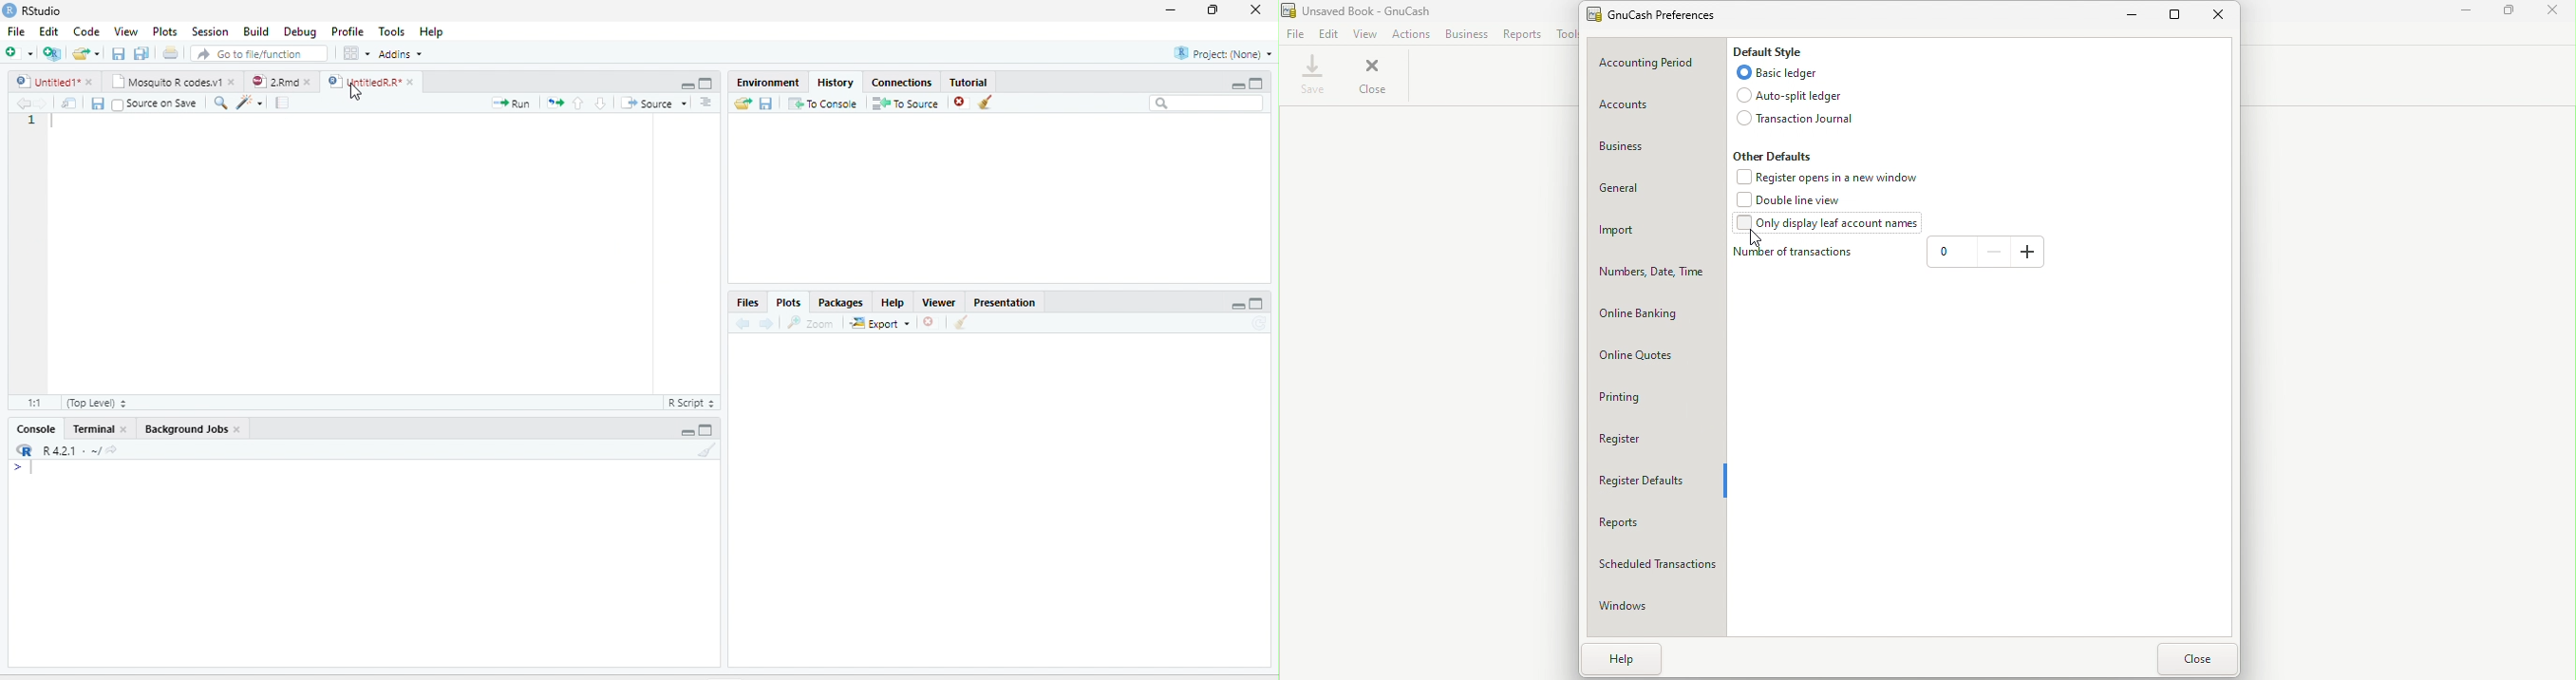 The width and height of the screenshot is (2576, 700). I want to click on Connections, so click(903, 81).